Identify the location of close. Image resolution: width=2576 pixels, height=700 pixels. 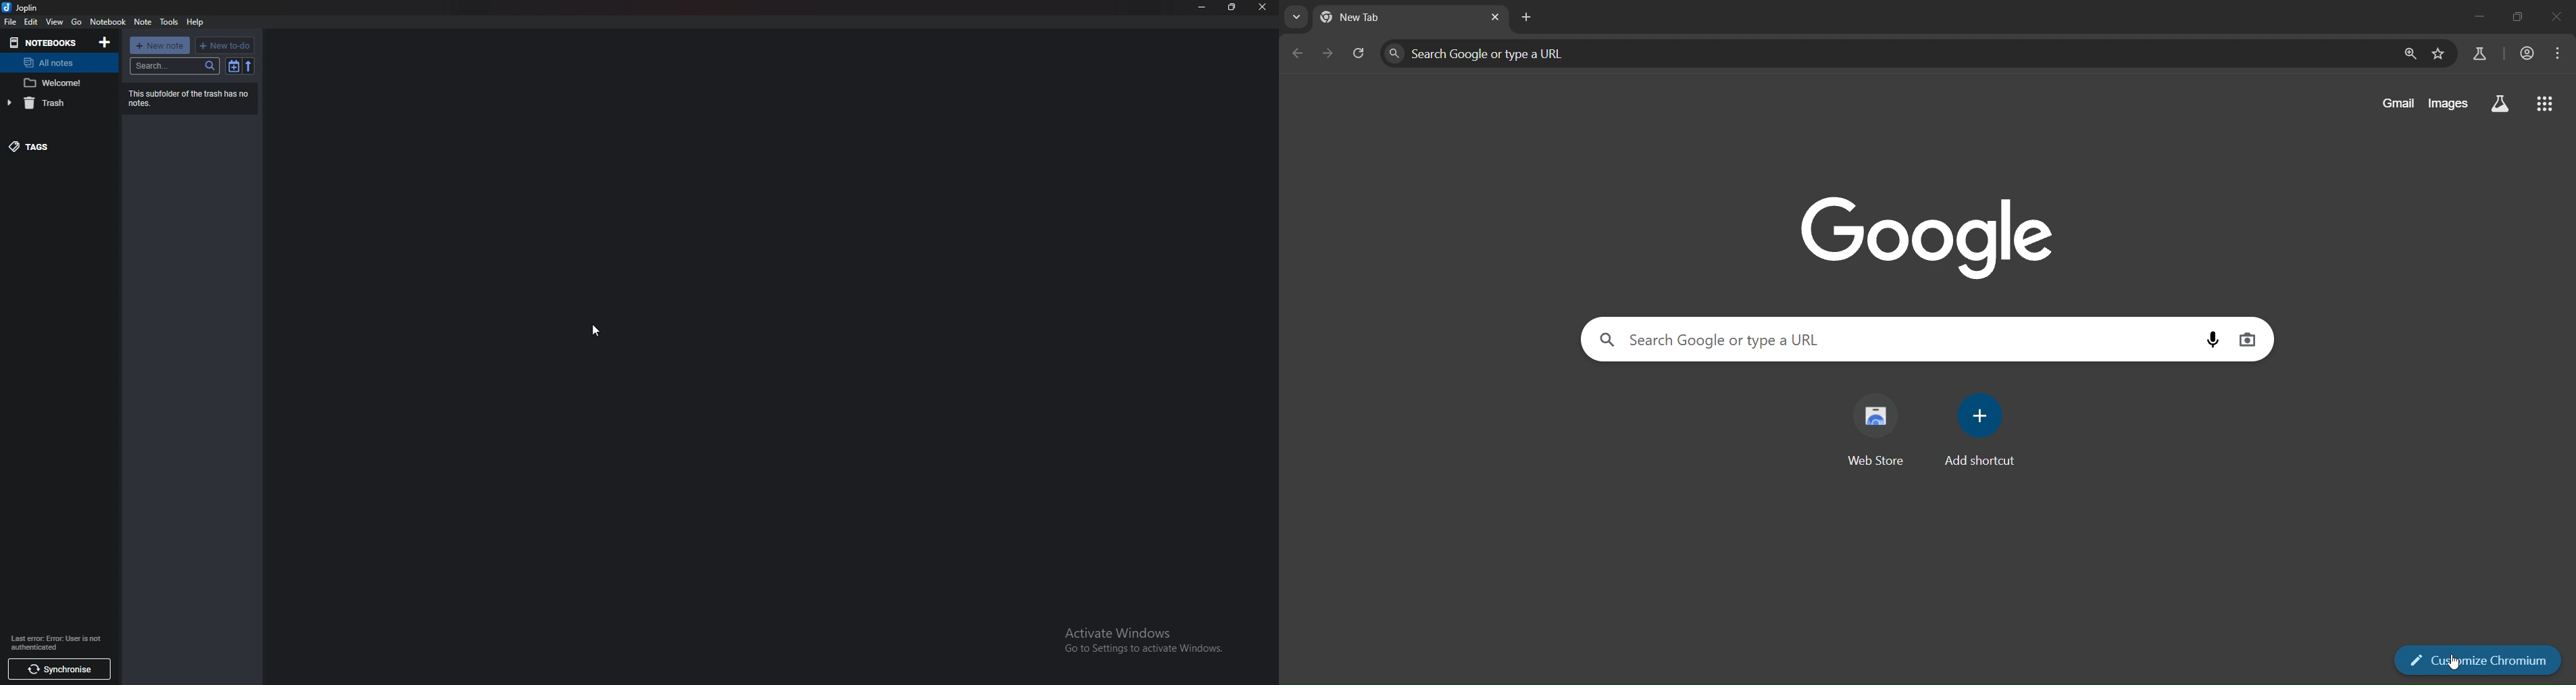
(1262, 7).